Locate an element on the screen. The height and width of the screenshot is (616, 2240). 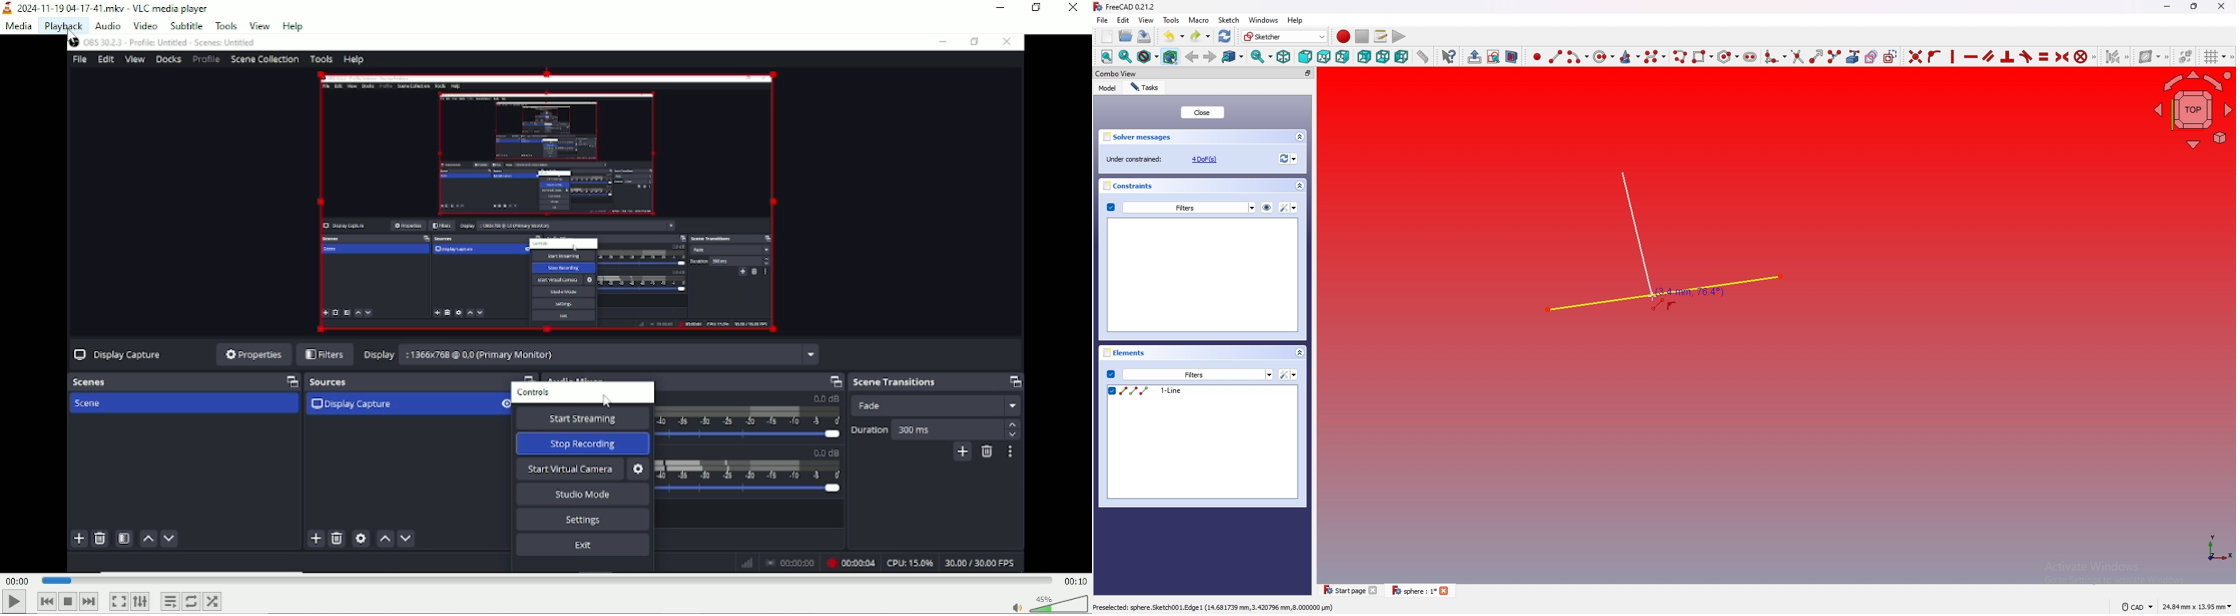
00:10 is located at coordinates (1074, 581).